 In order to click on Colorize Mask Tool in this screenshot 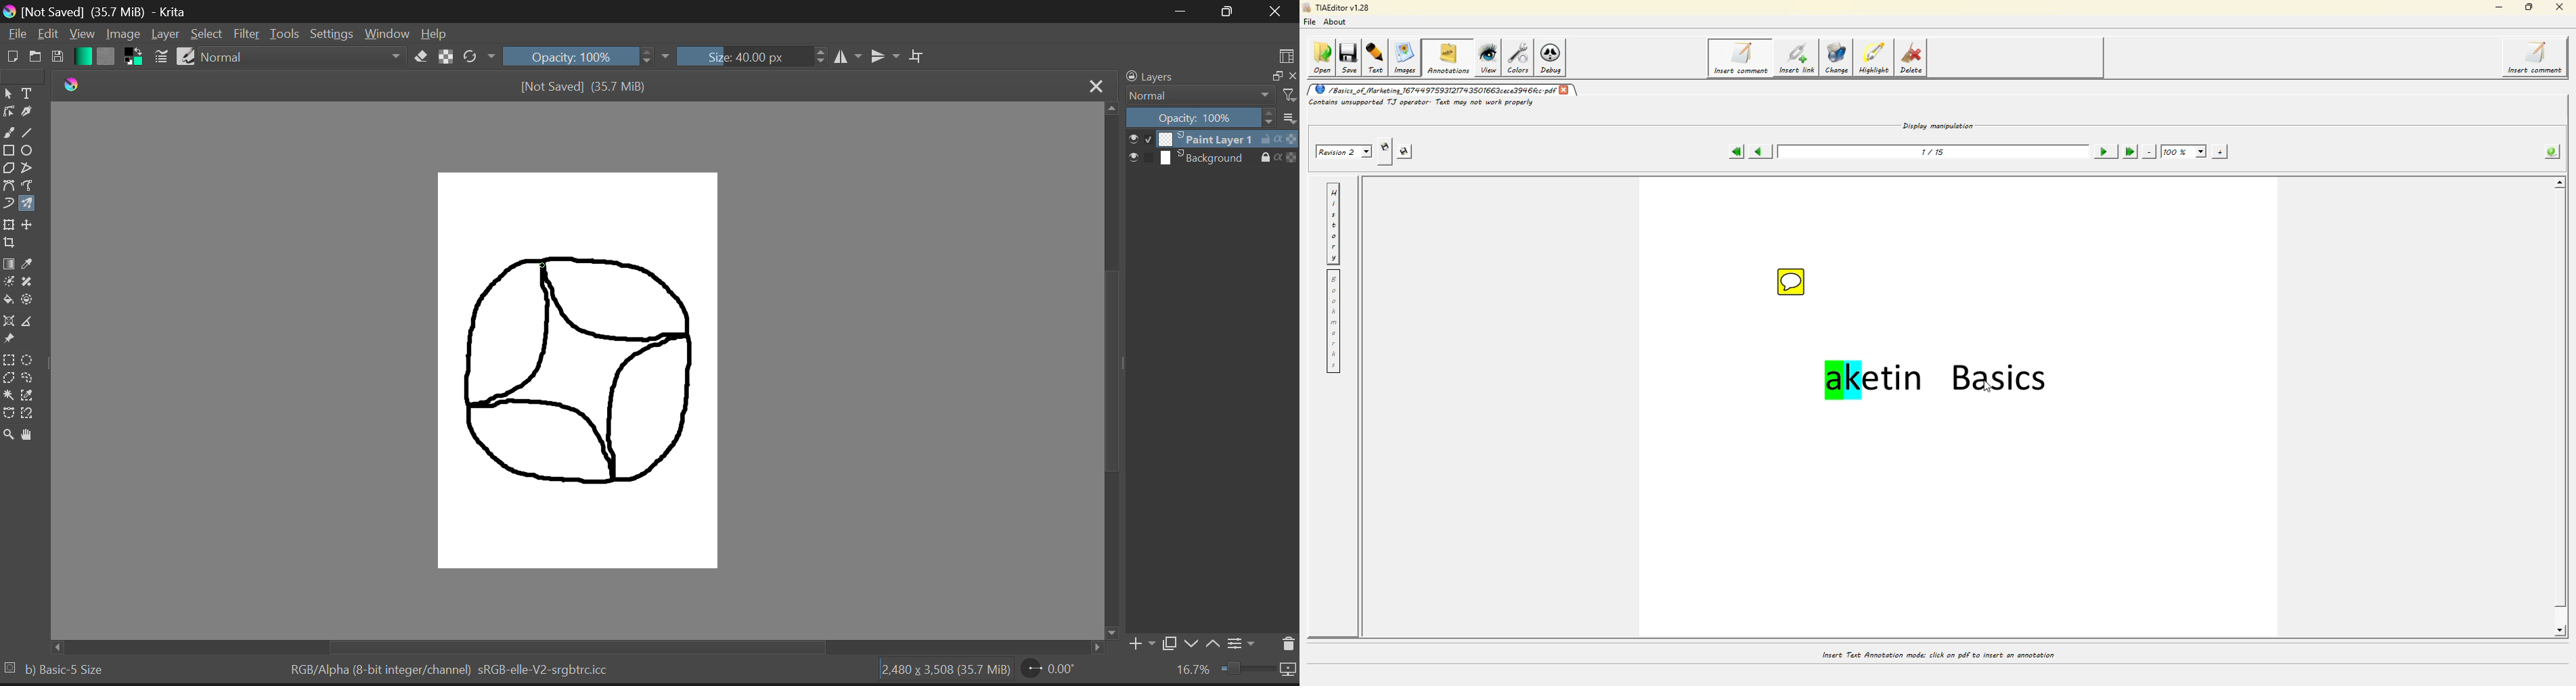, I will do `click(8, 283)`.